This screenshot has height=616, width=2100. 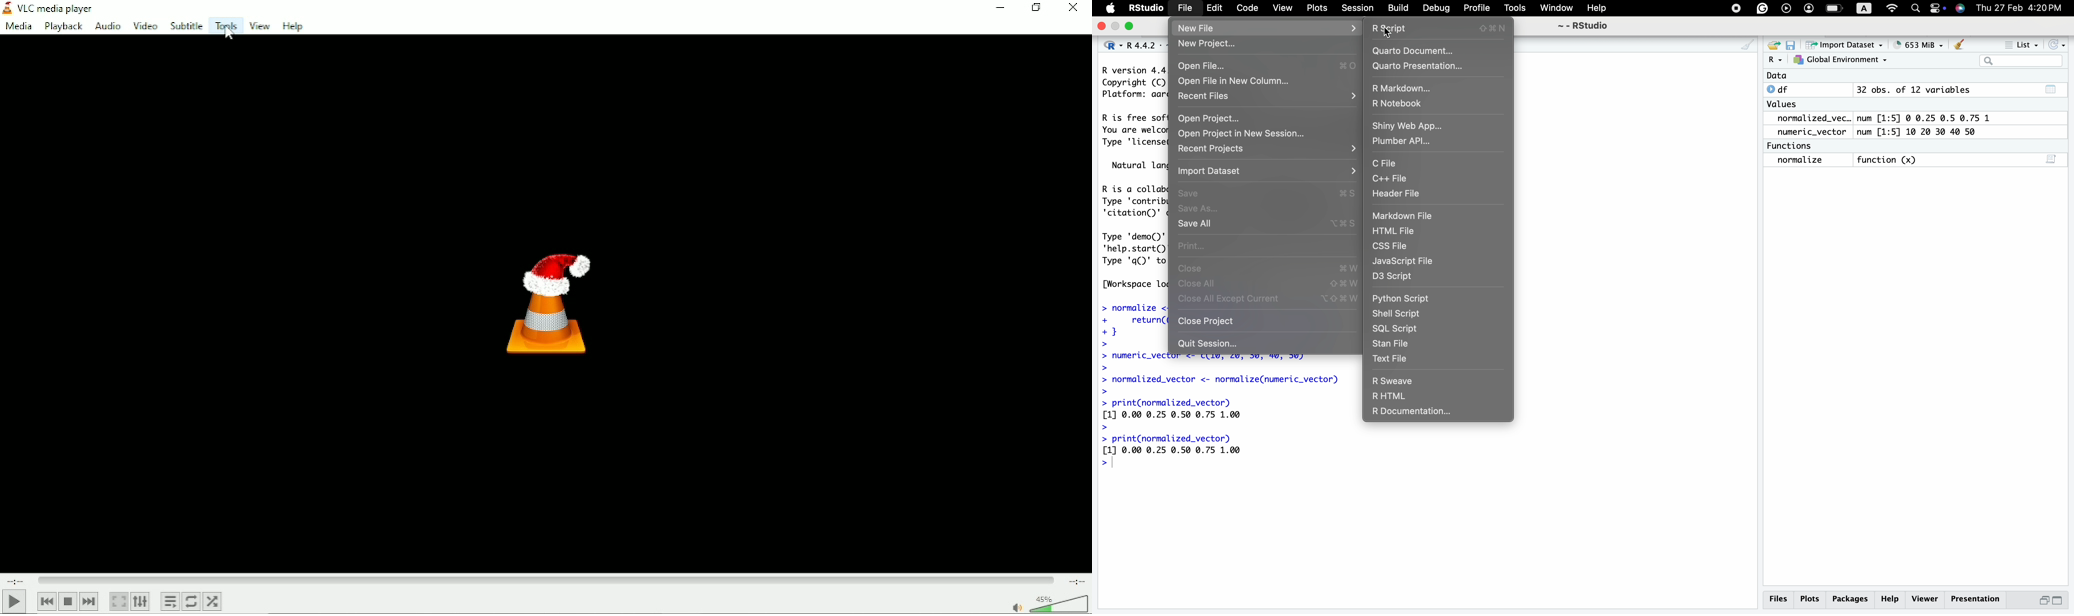 I want to click on function (x), so click(x=1890, y=161).